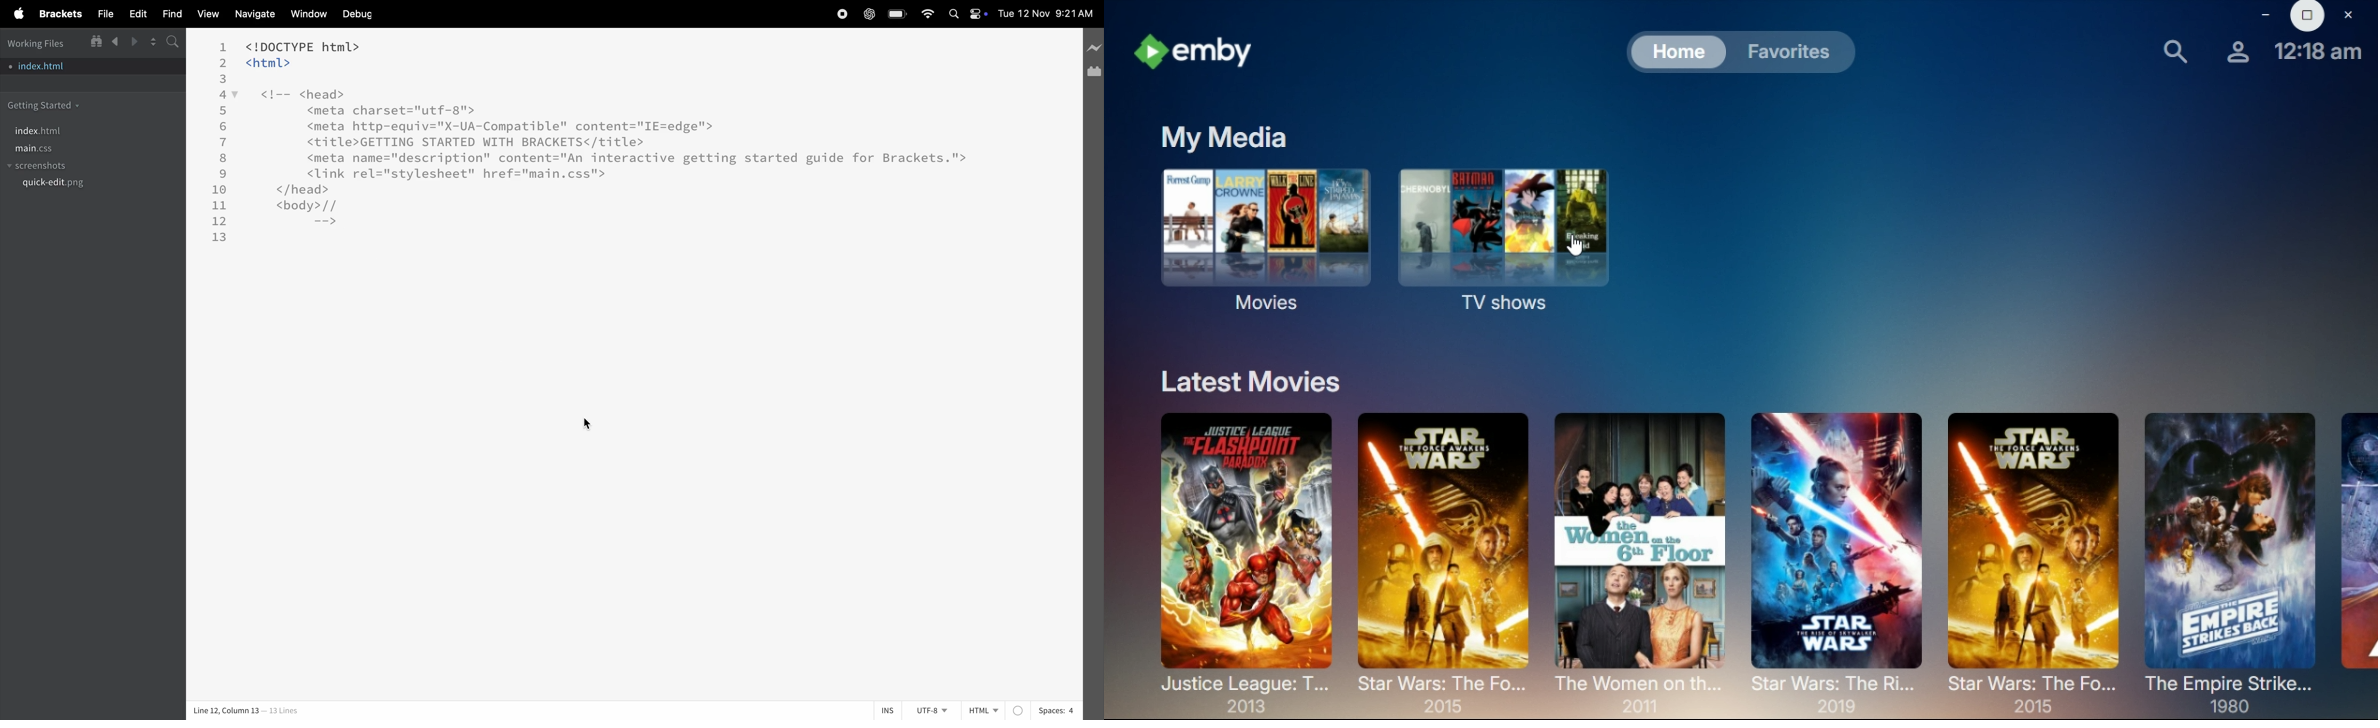 This screenshot has height=728, width=2380. I want to click on file, so click(102, 14).